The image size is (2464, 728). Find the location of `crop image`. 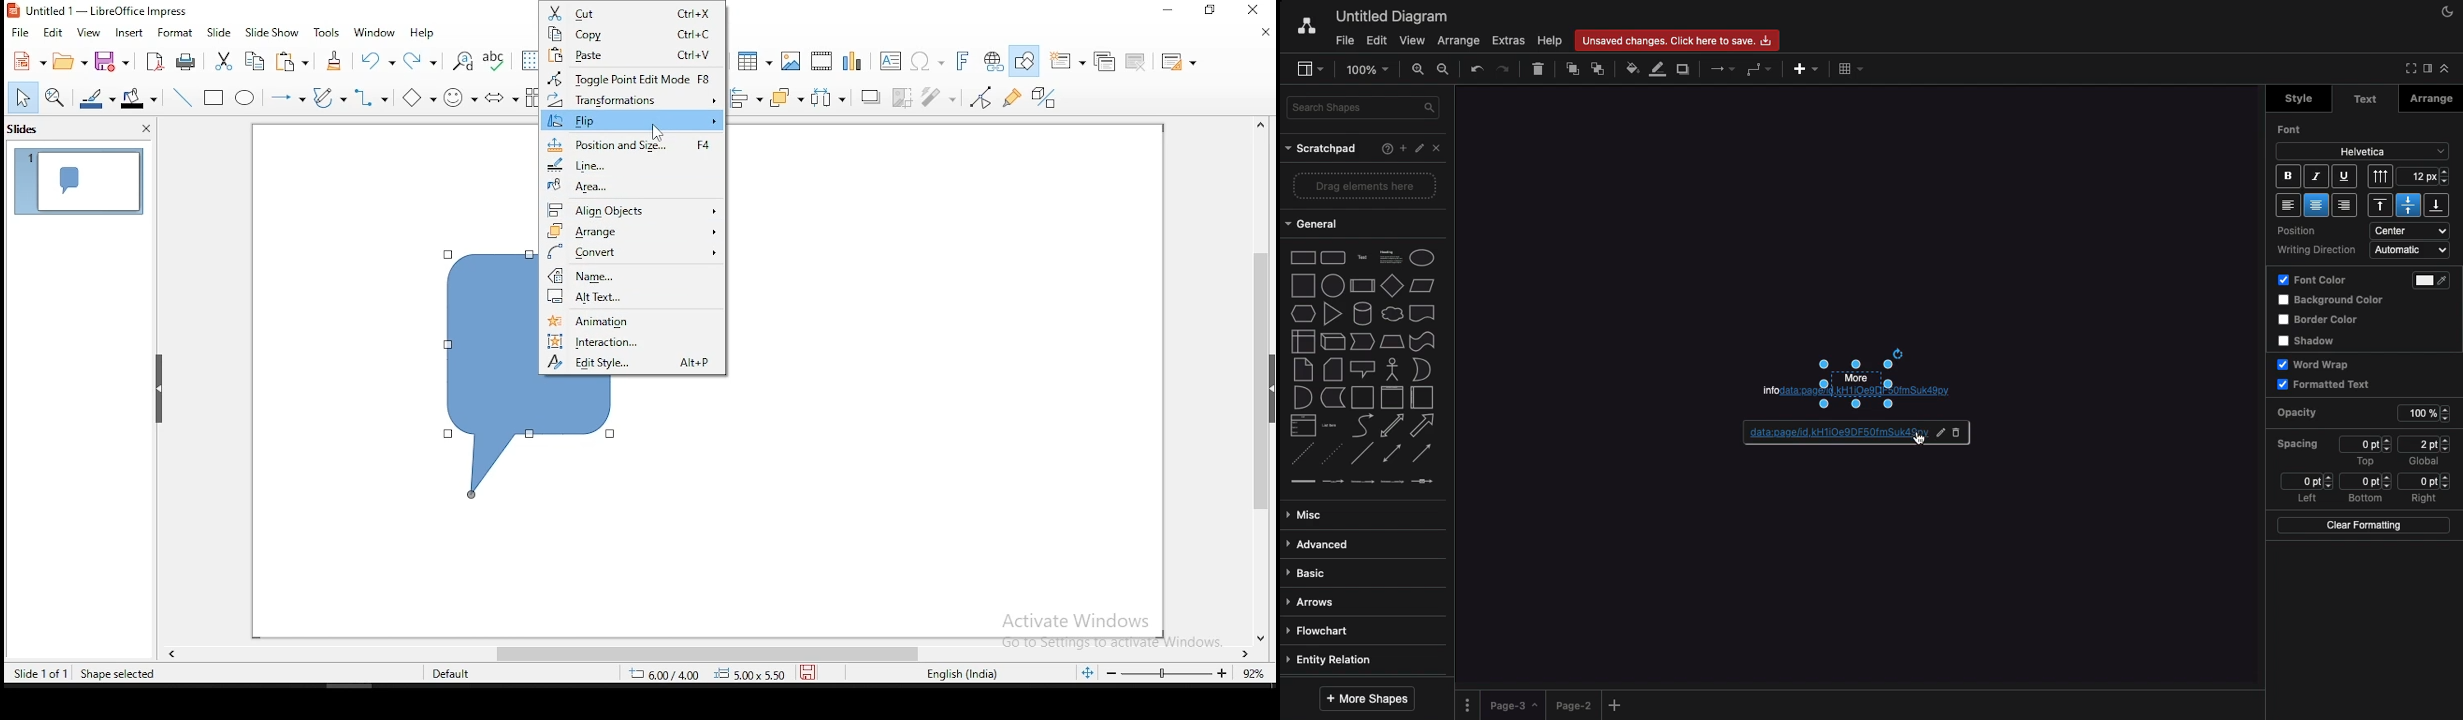

crop image is located at coordinates (902, 97).